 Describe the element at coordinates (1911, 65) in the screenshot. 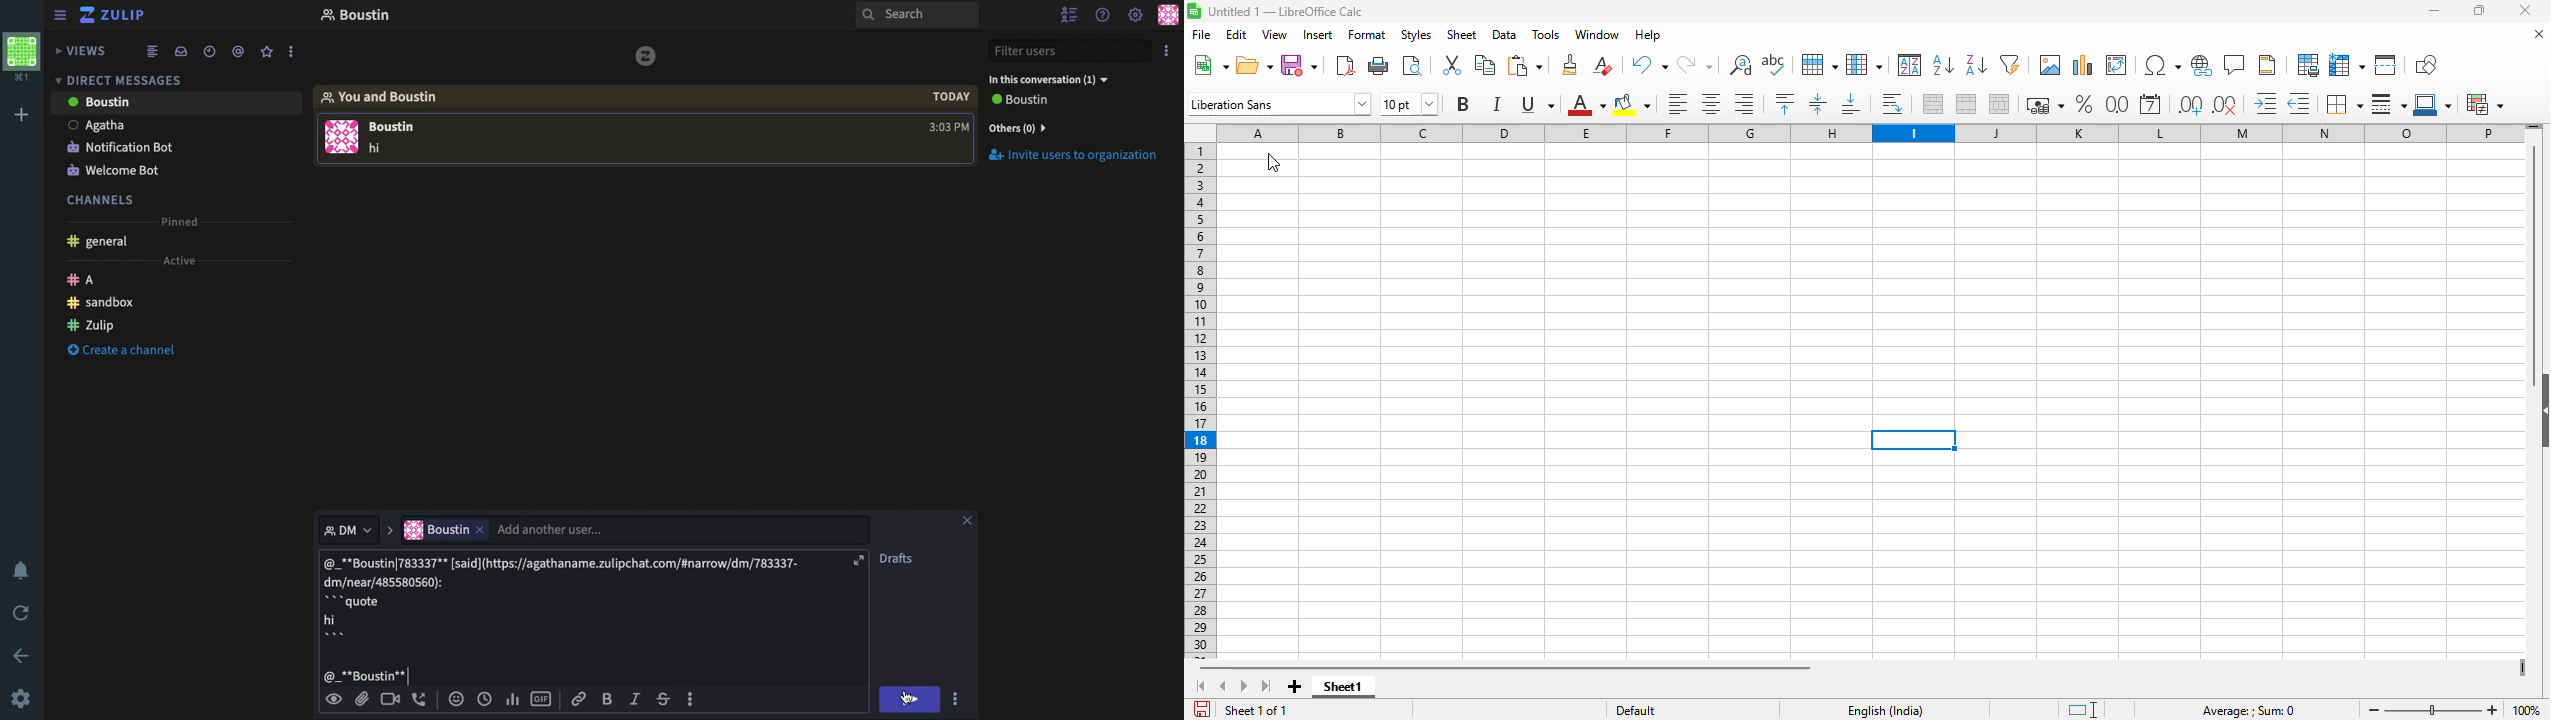

I see `sort` at that location.